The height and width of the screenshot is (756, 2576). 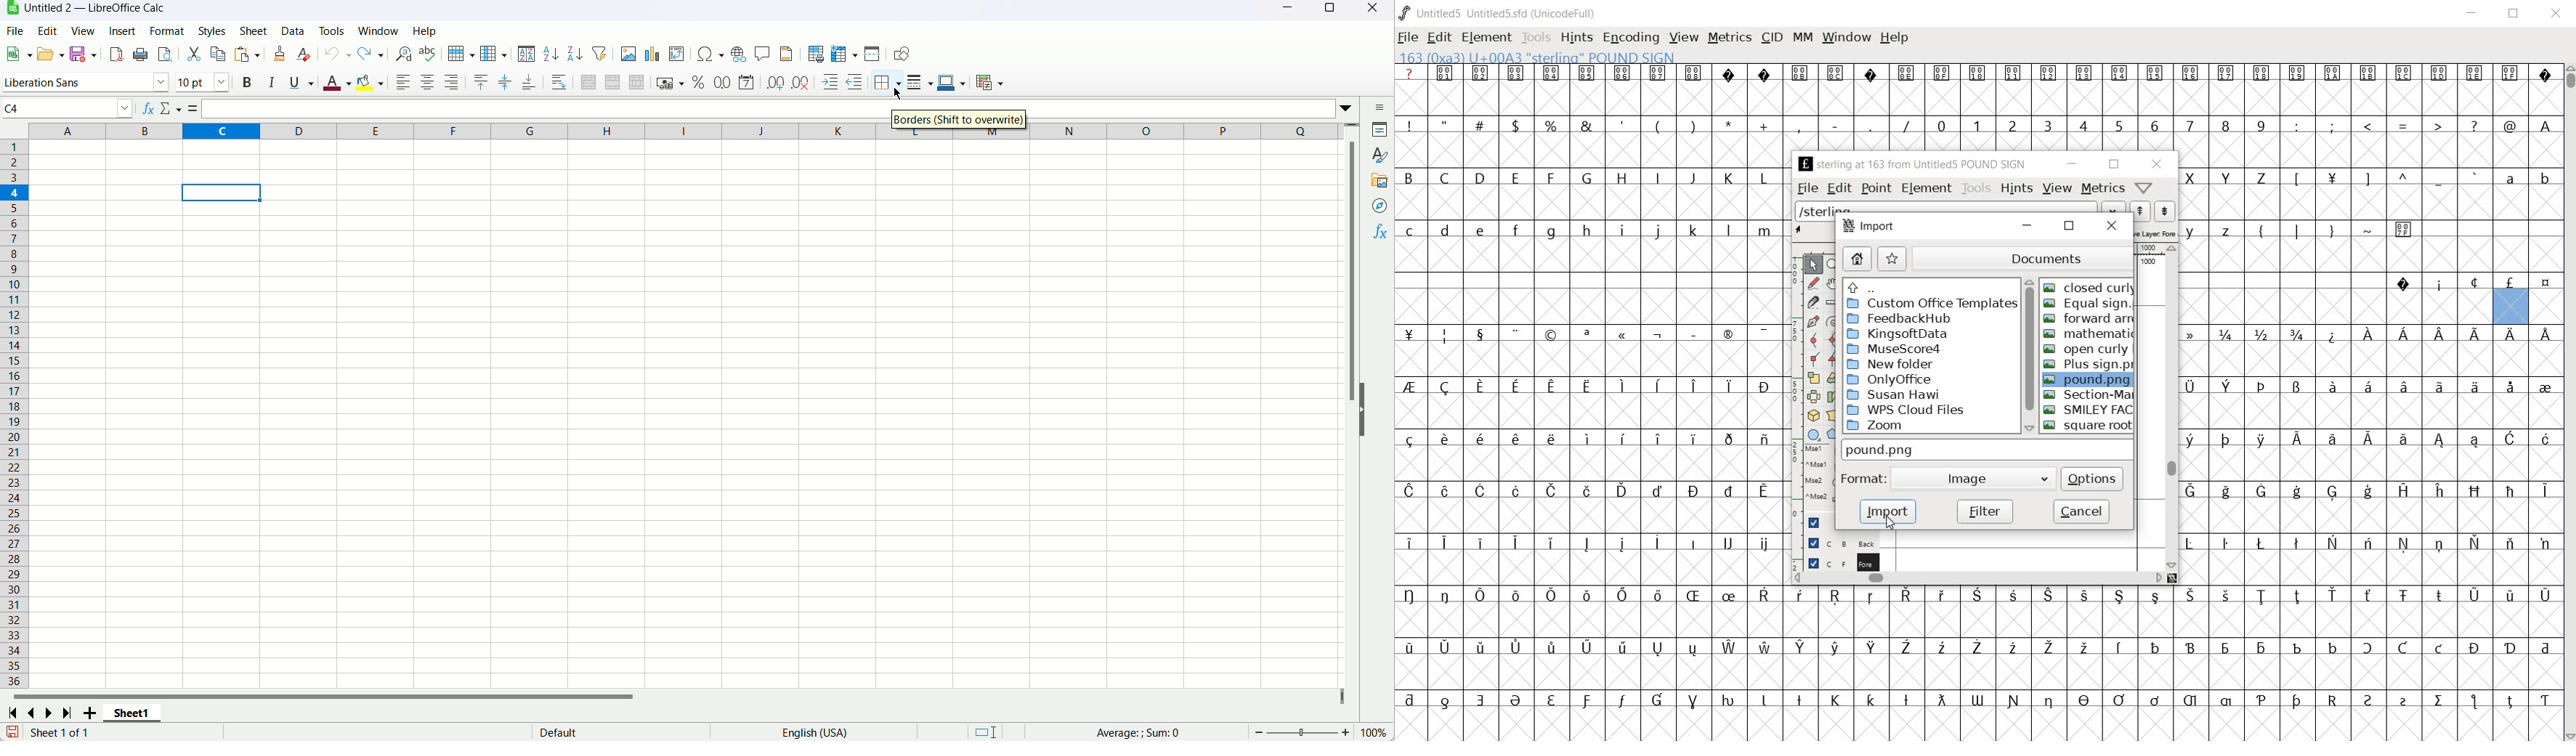 What do you see at coordinates (301, 82) in the screenshot?
I see `Underline` at bounding box center [301, 82].